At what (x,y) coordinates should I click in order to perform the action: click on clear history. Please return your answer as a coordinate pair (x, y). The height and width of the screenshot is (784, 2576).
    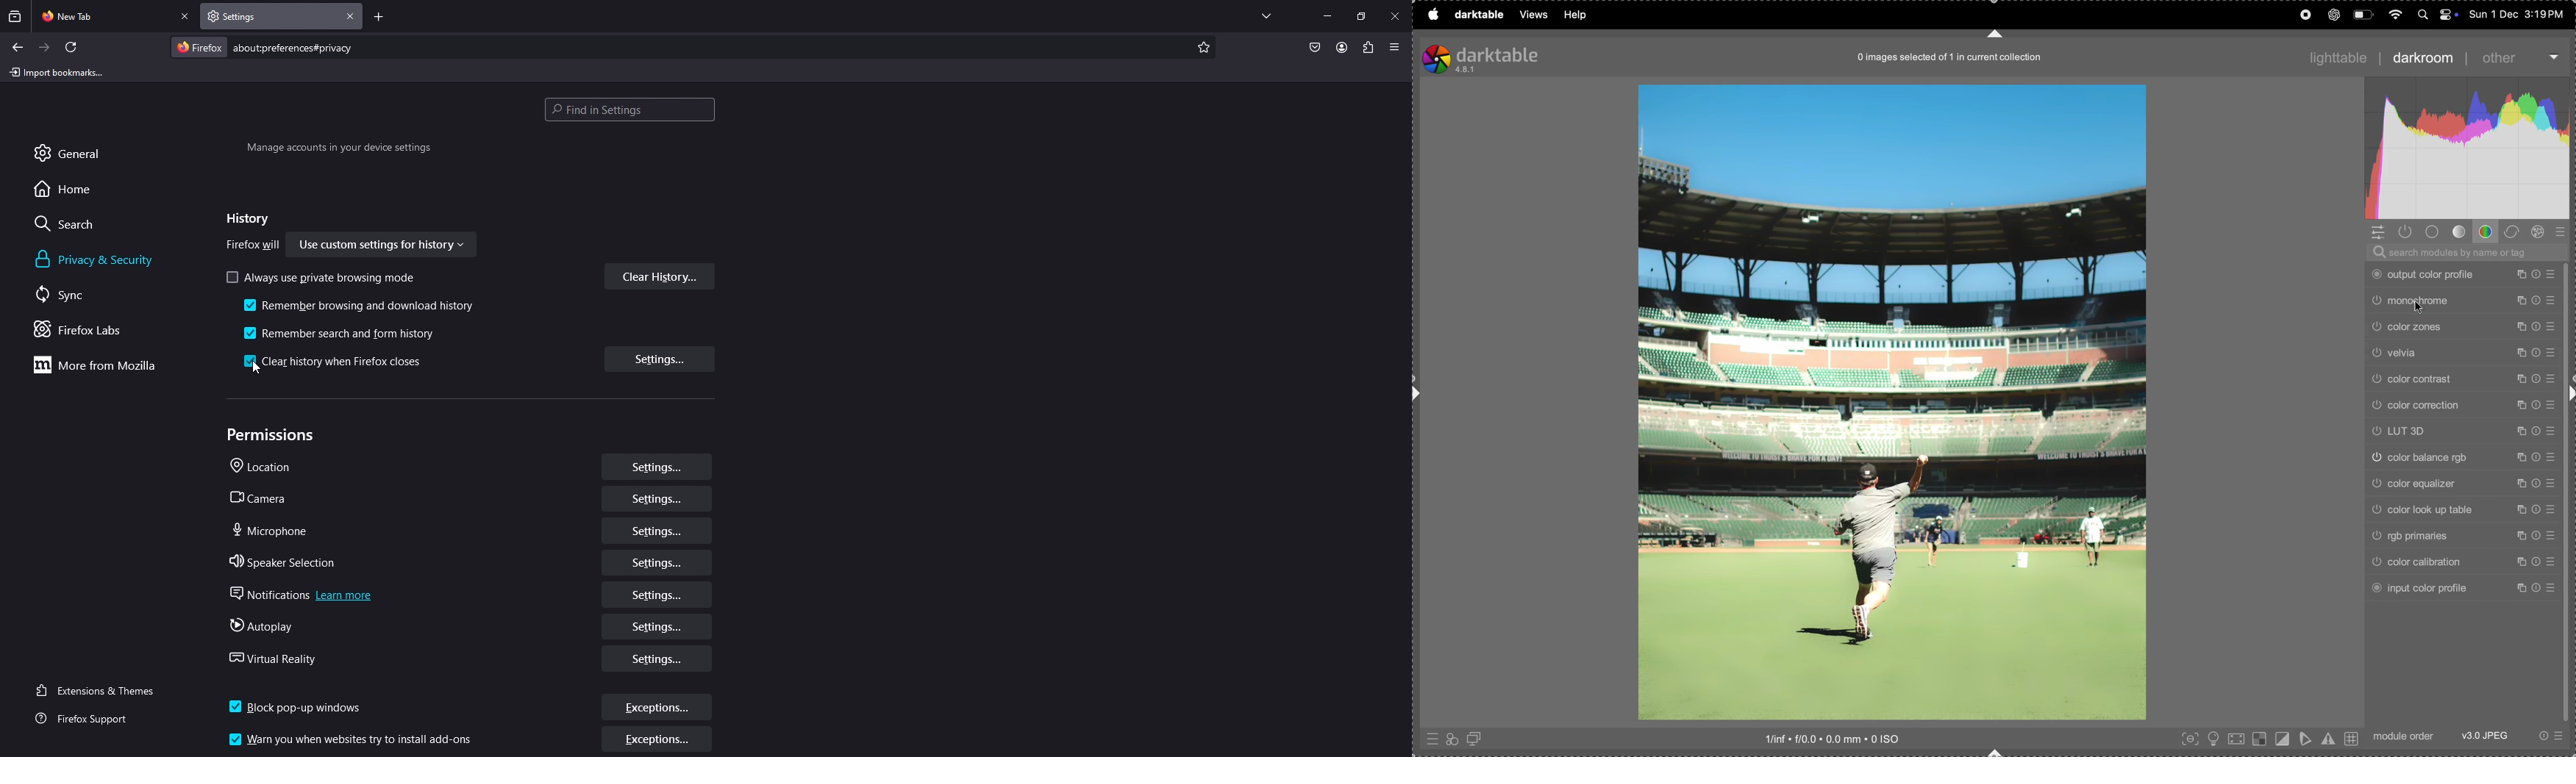
    Looking at the image, I should click on (660, 276).